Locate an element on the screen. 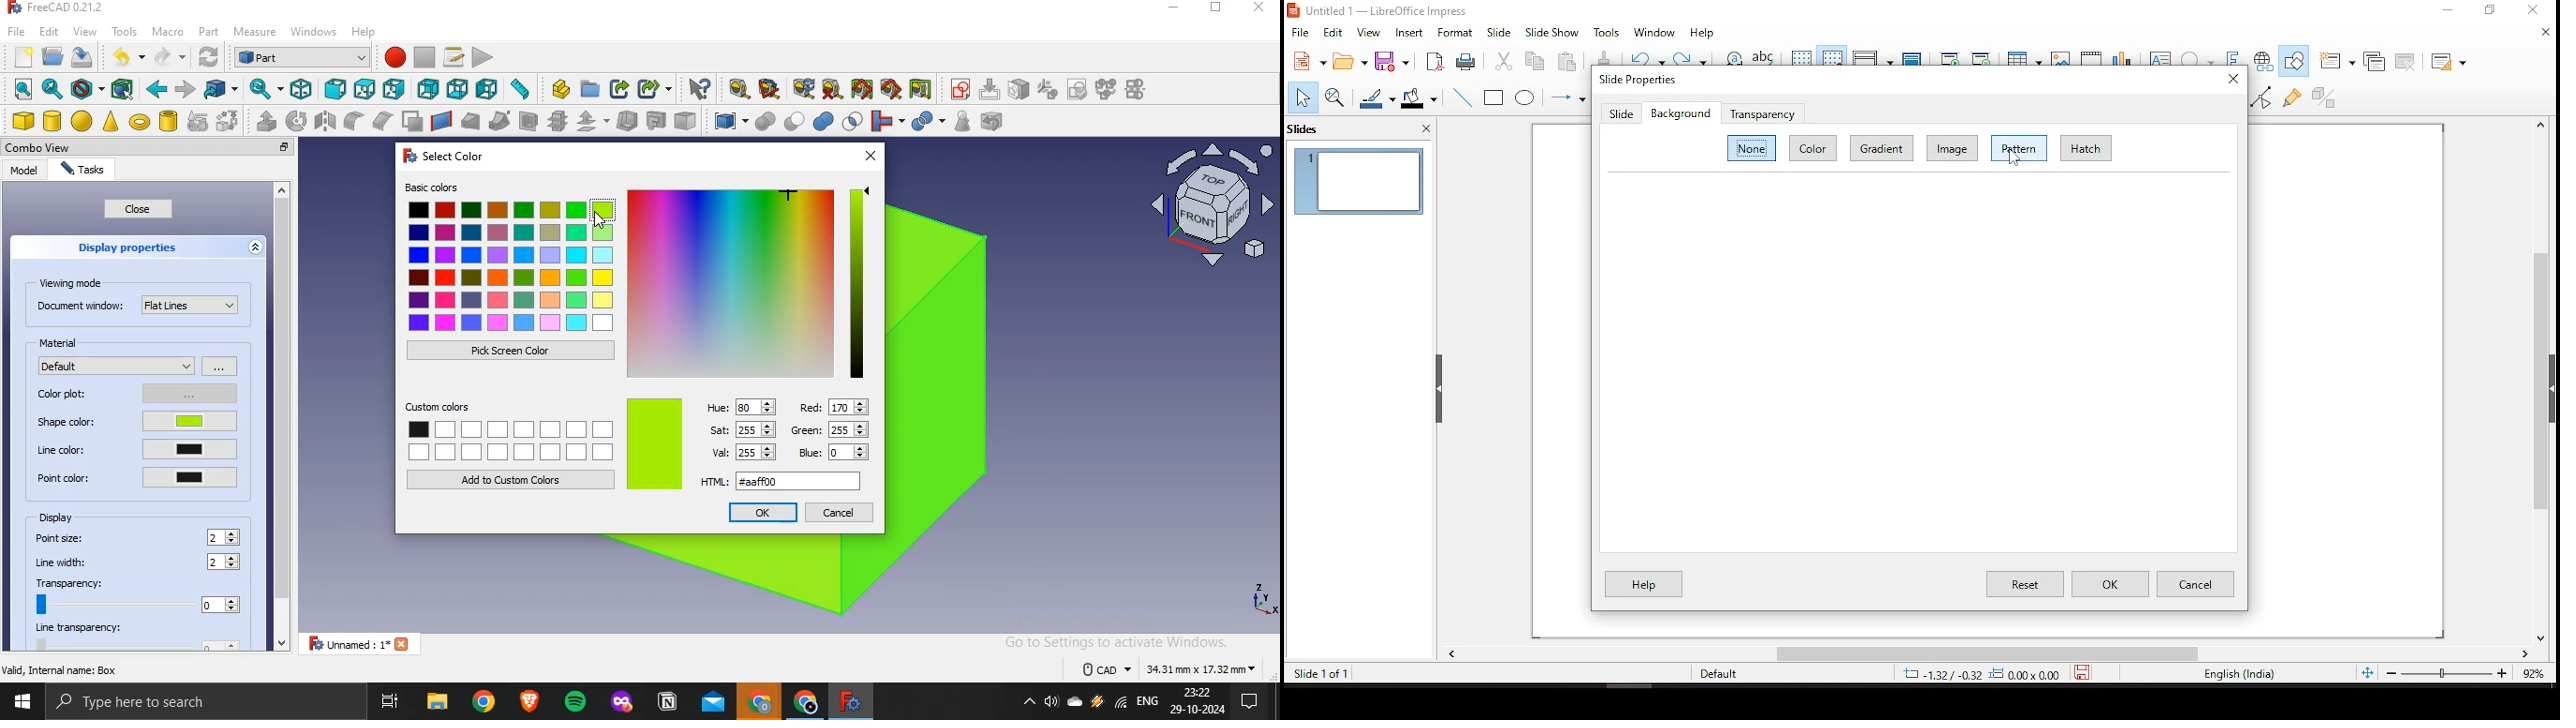  ok is located at coordinates (763, 512).